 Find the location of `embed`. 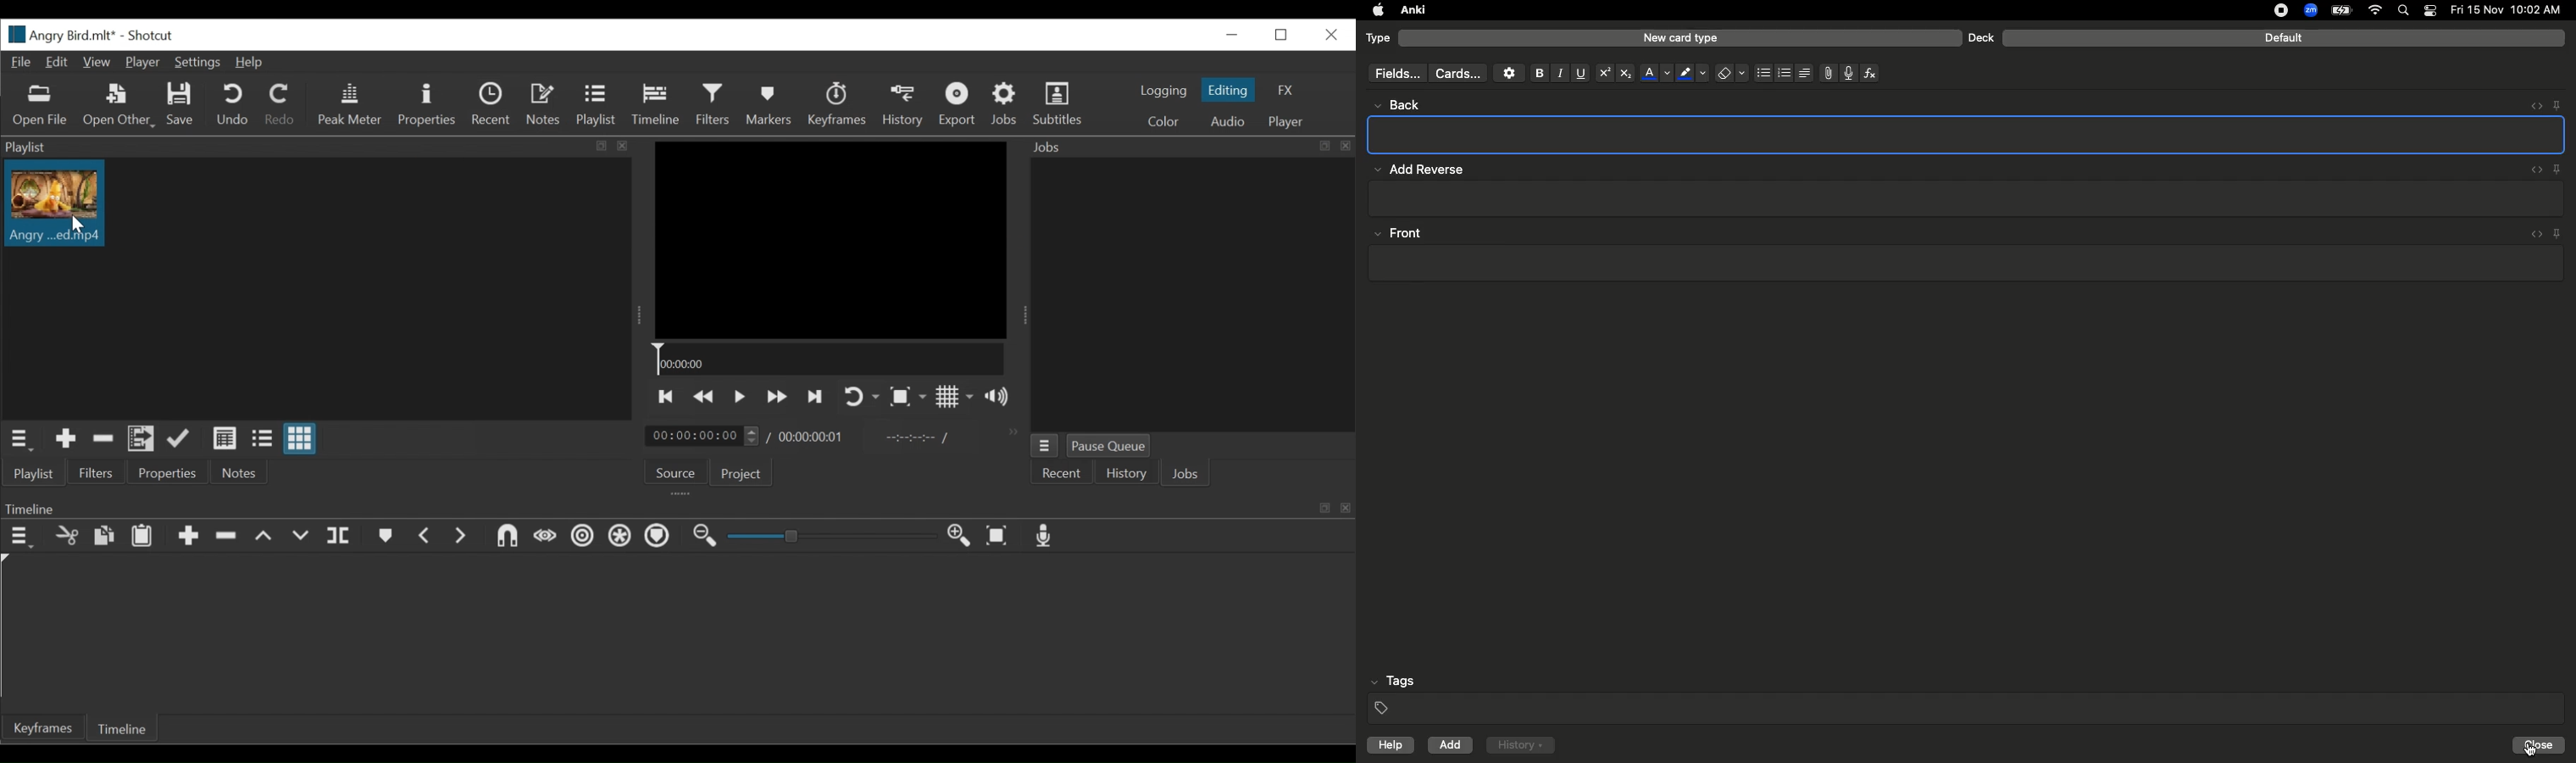

embed is located at coordinates (2533, 230).